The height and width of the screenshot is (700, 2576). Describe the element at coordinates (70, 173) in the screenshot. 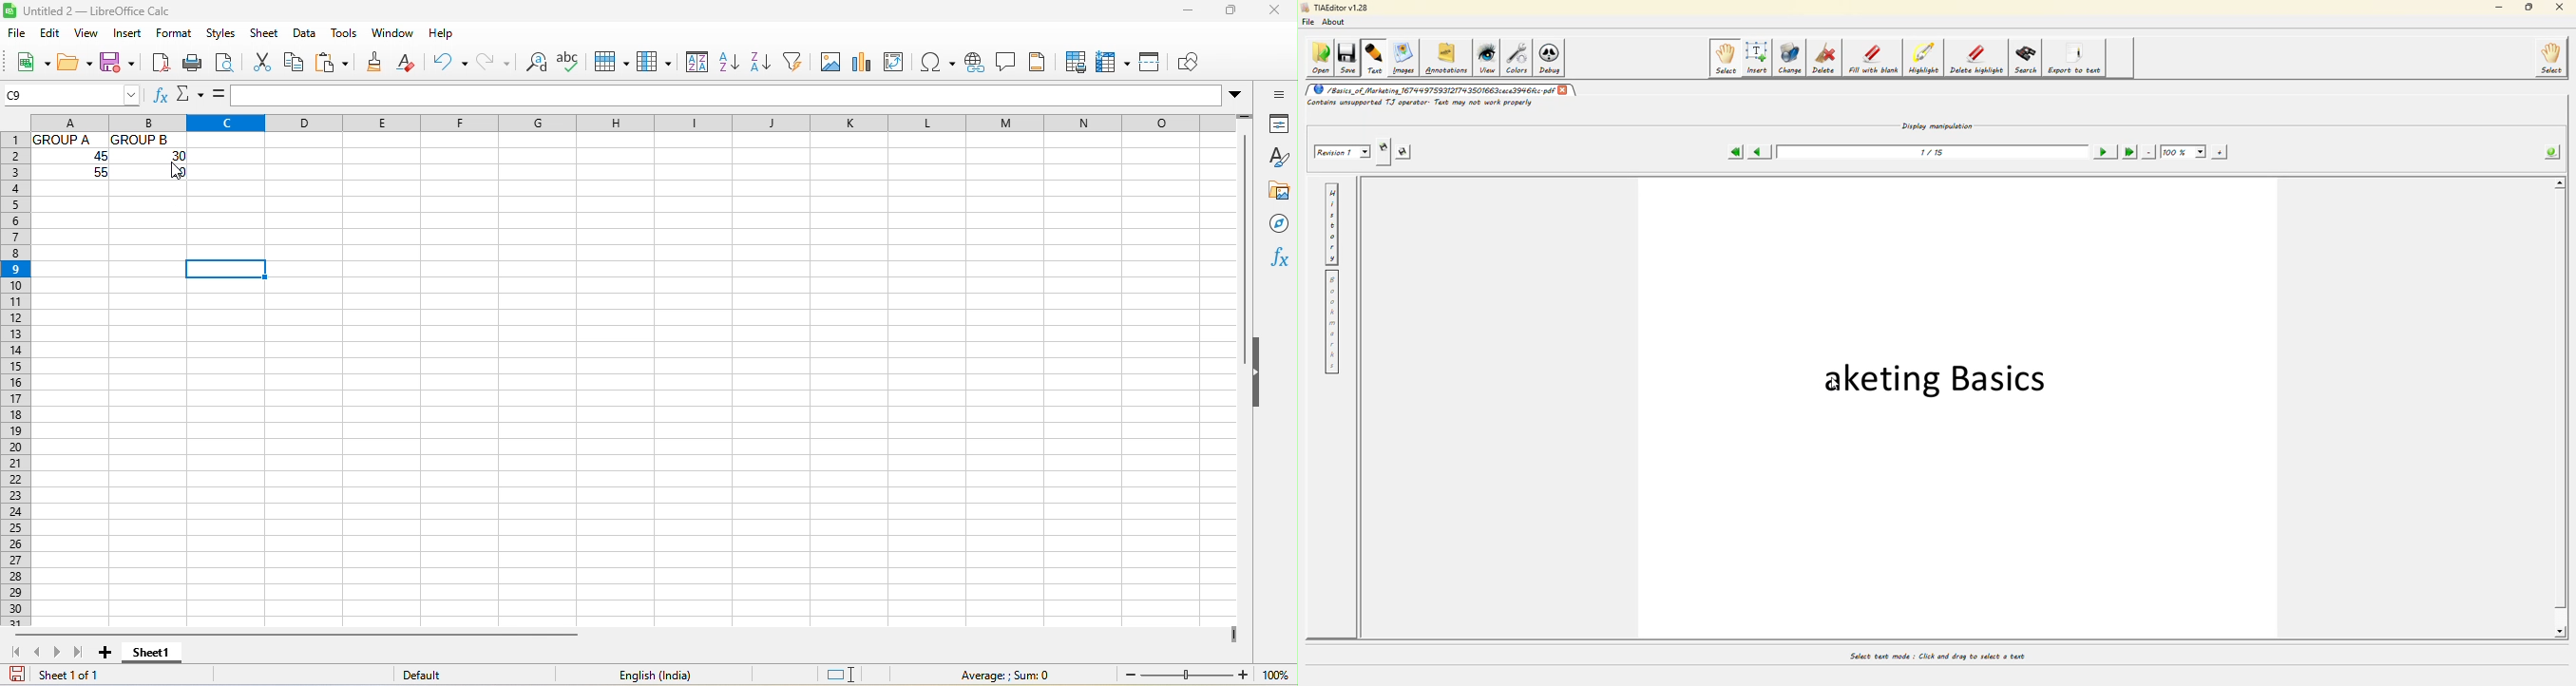

I see `` at that location.